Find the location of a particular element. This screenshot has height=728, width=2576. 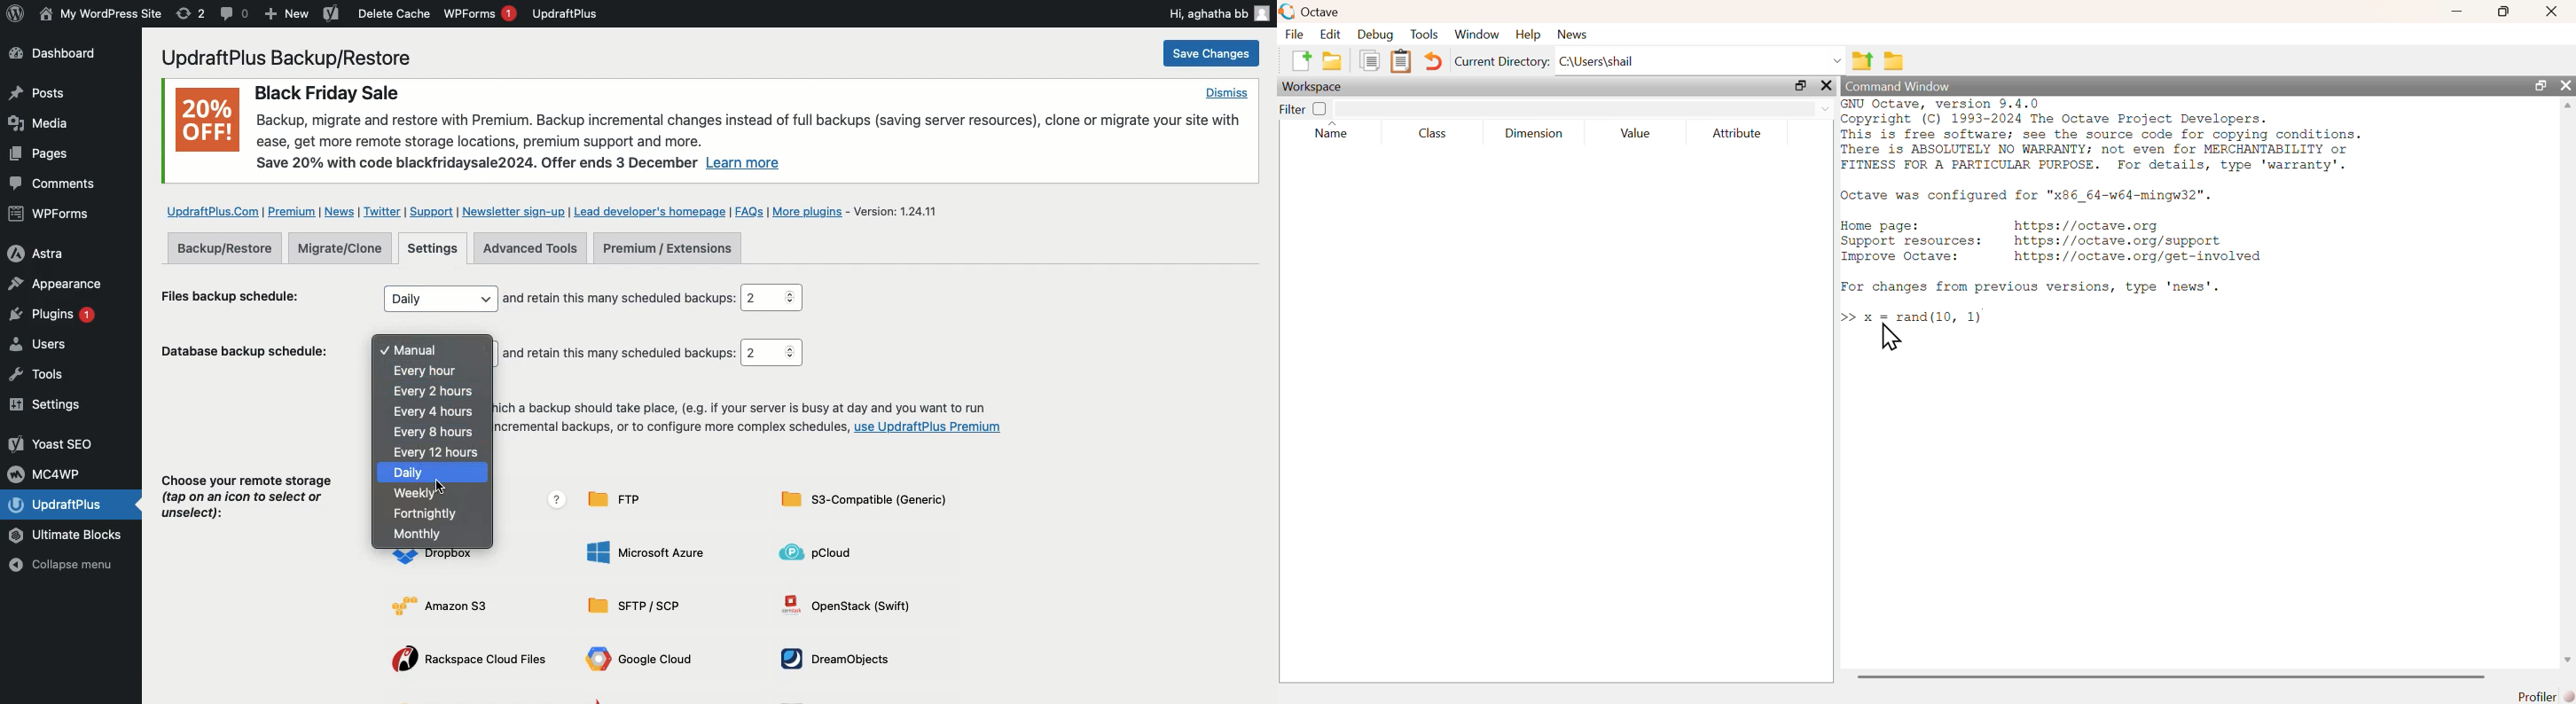

Ultimate Blocks is located at coordinates (71, 536).